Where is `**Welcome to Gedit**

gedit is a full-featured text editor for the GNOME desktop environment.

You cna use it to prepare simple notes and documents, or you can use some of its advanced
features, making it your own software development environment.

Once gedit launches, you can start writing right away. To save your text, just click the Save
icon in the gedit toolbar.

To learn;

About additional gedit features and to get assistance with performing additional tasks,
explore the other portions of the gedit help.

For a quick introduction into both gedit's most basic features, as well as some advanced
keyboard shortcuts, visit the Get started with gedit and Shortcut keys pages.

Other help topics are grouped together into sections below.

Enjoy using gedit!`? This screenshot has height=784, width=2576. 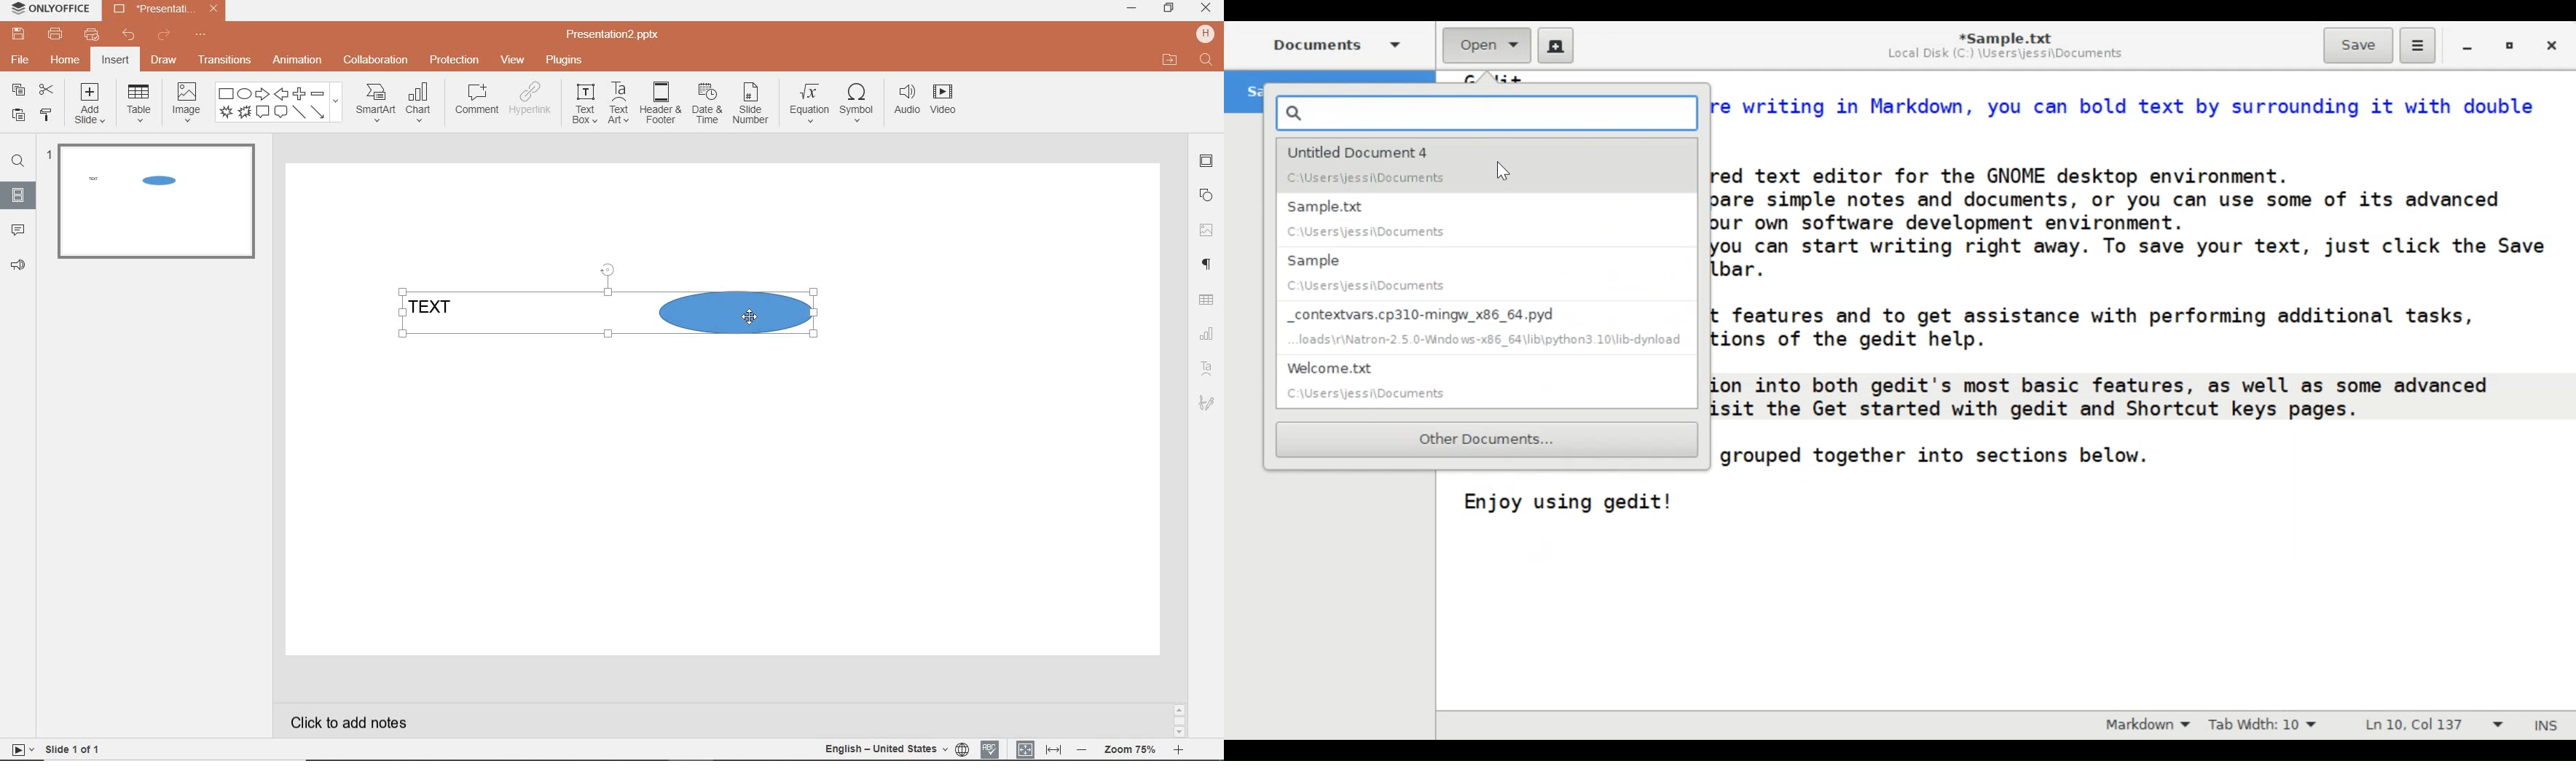
**Welcome to Gedit**

gedit is a full-featured text editor for the GNOME desktop environment.

You cna use it to prepare simple notes and documents, or you can use some of its advanced
features, making it your own software development environment.

Once gedit launches, you can start writing right away. To save your text, just click the Save
icon in the gedit toolbar.

To learn;

About additional gedit features and to get assistance with performing additional tasks,
explore the other portions of the gedit help.

For a quick introduction into both gedit's most basic features, as well as some advanced
keyboard shortcuts, visit the Get started with gedit and Shortcut keys pages.

Other help topics are grouped together into sections below.

Enjoy using gedit! is located at coordinates (2145, 320).